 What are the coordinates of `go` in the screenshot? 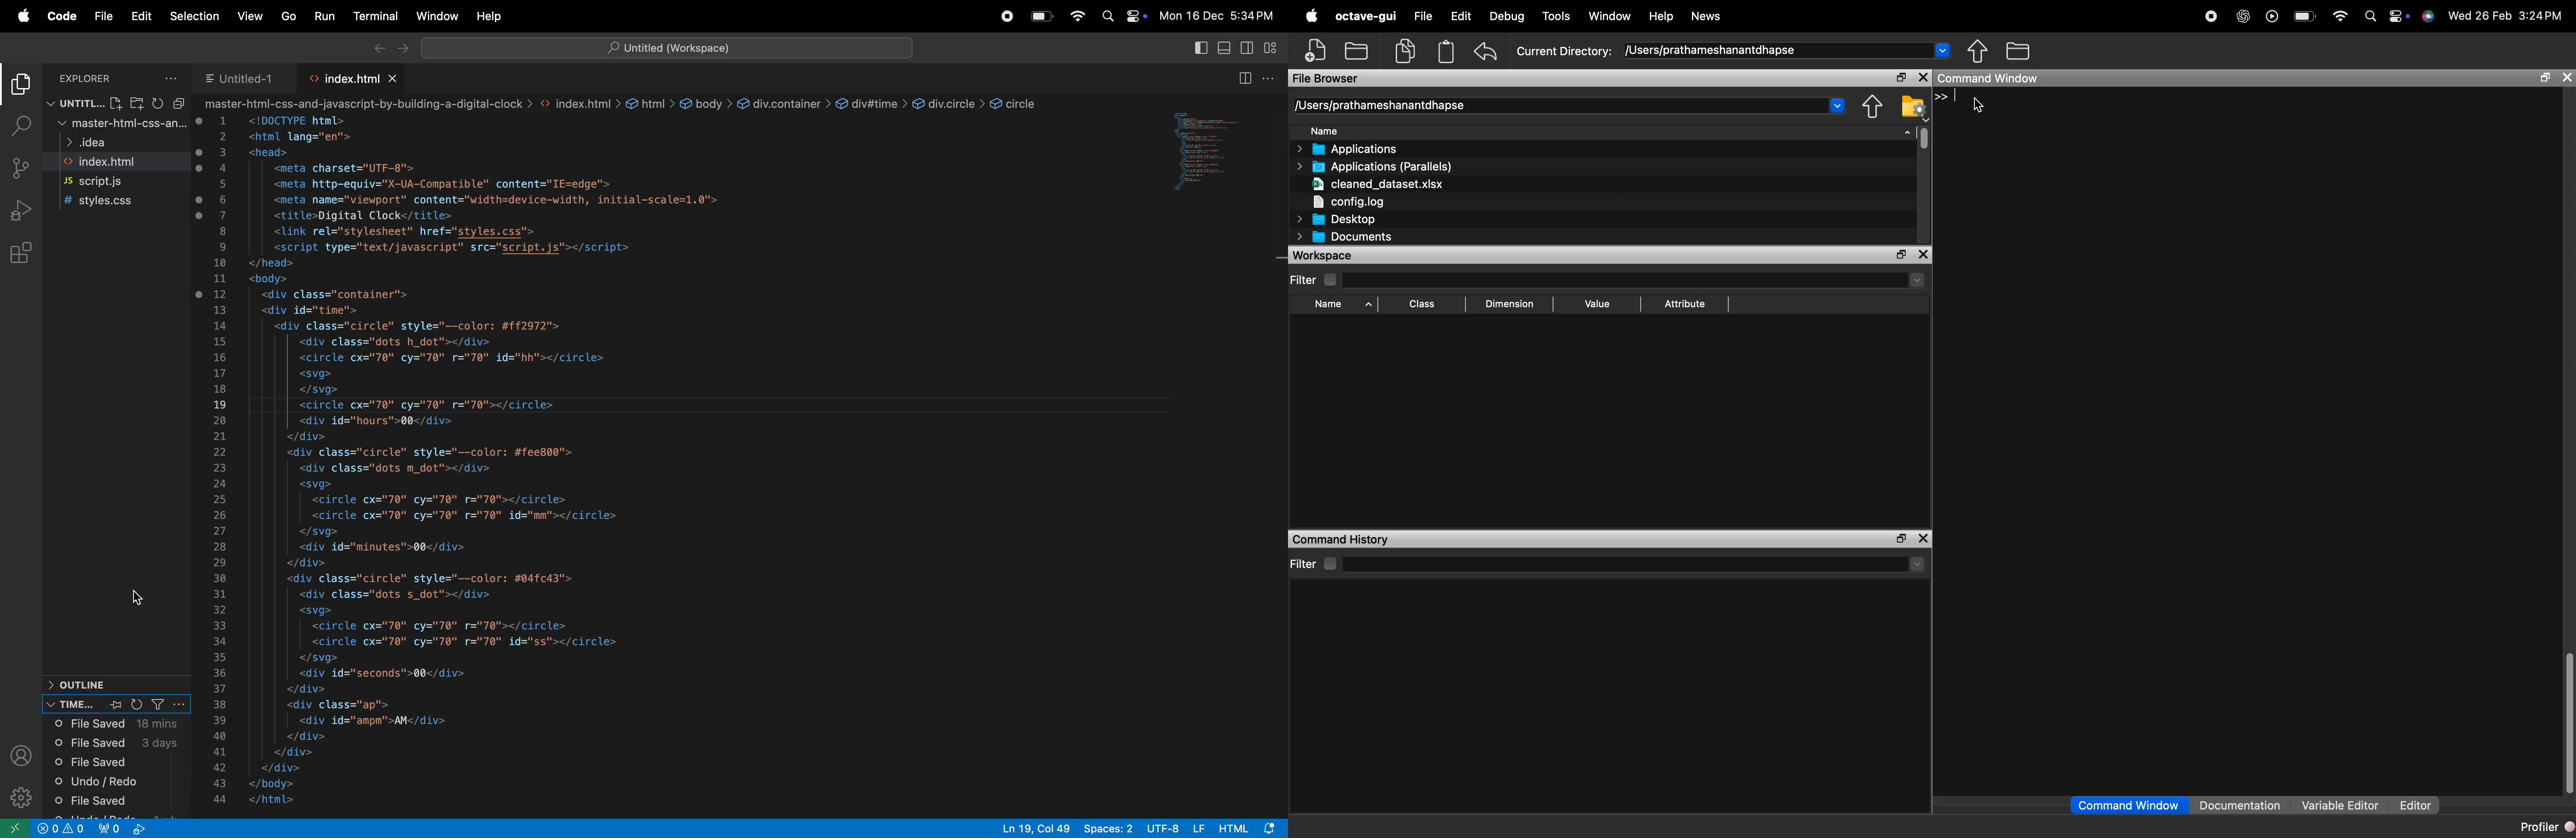 It's located at (286, 16).